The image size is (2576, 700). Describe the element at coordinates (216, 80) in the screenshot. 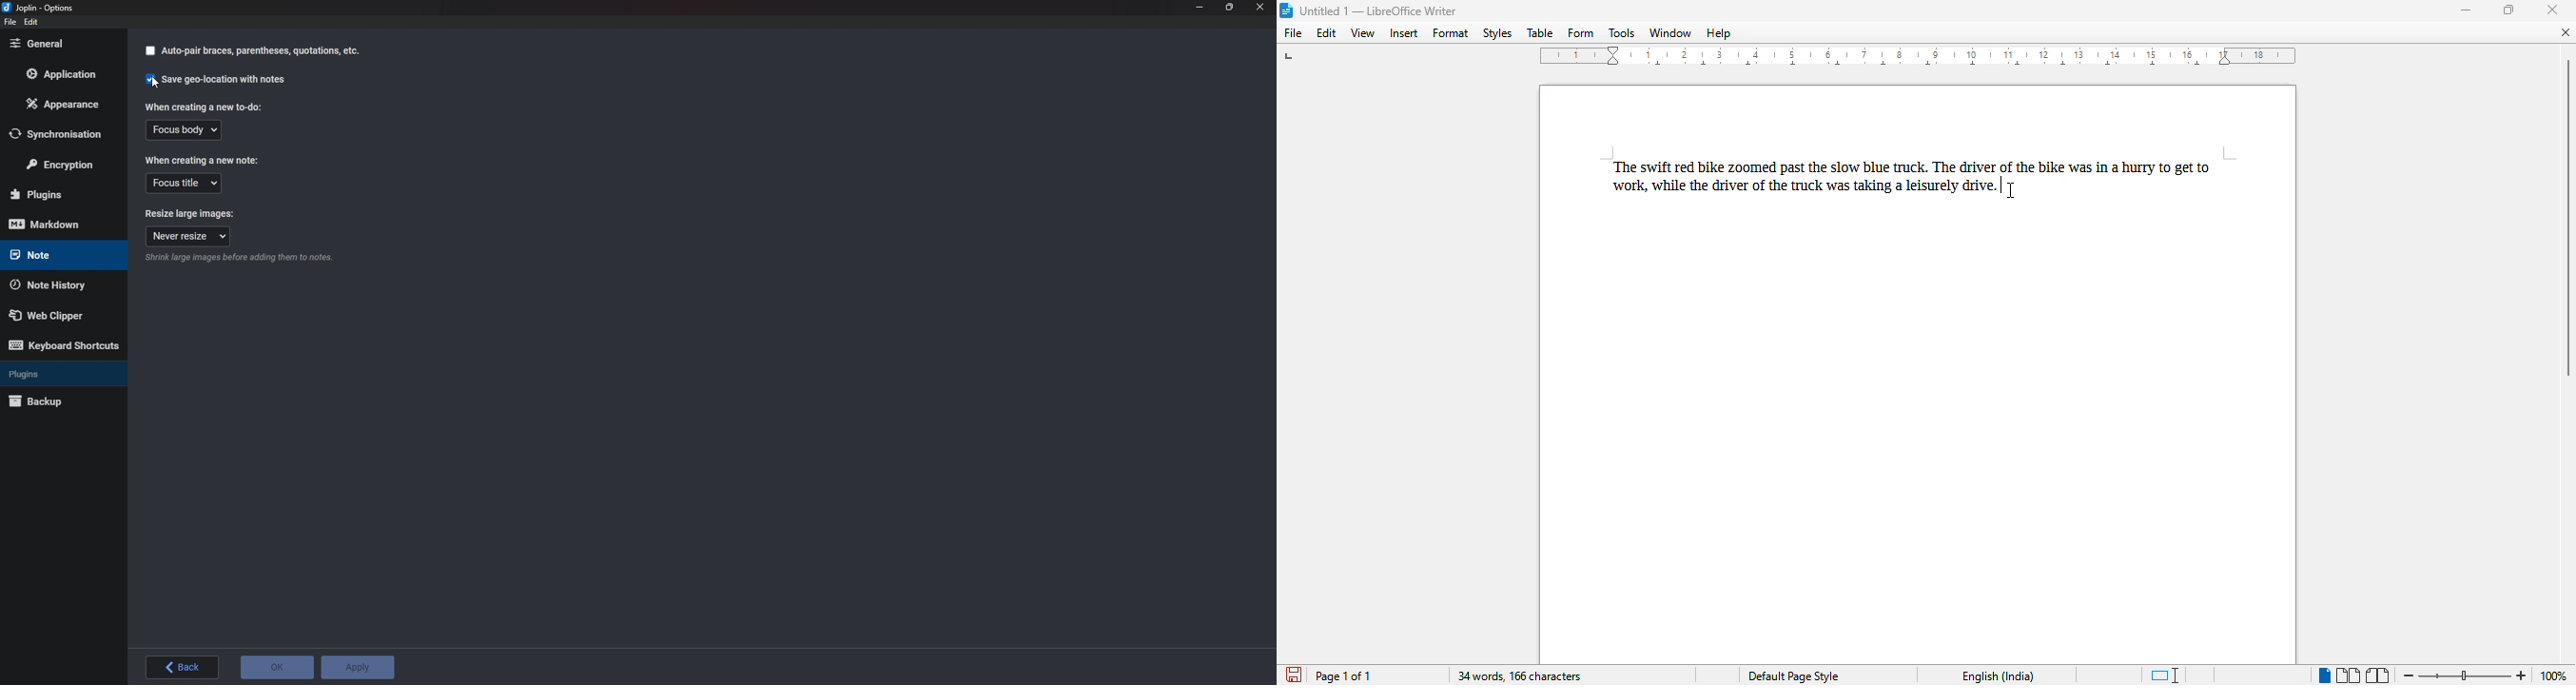

I see `Cursor on Save Geo location with notes` at that location.